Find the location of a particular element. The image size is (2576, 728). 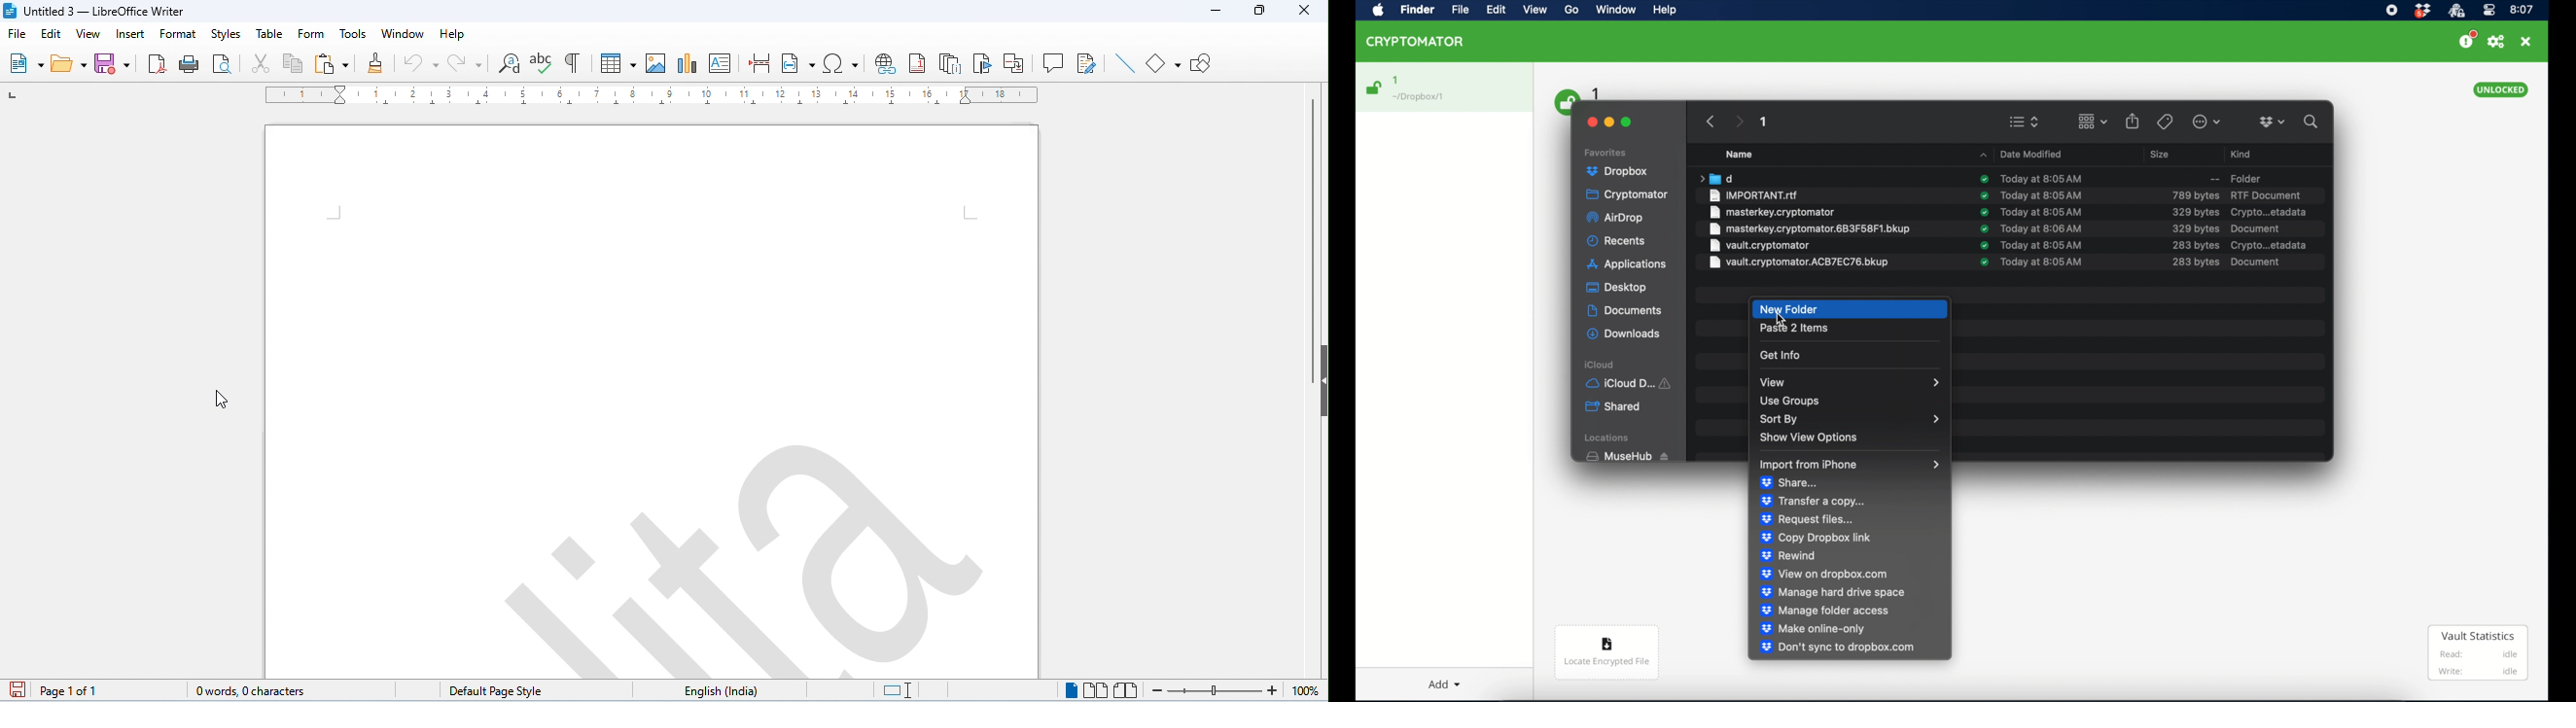

manage hard drive is located at coordinates (1832, 592).